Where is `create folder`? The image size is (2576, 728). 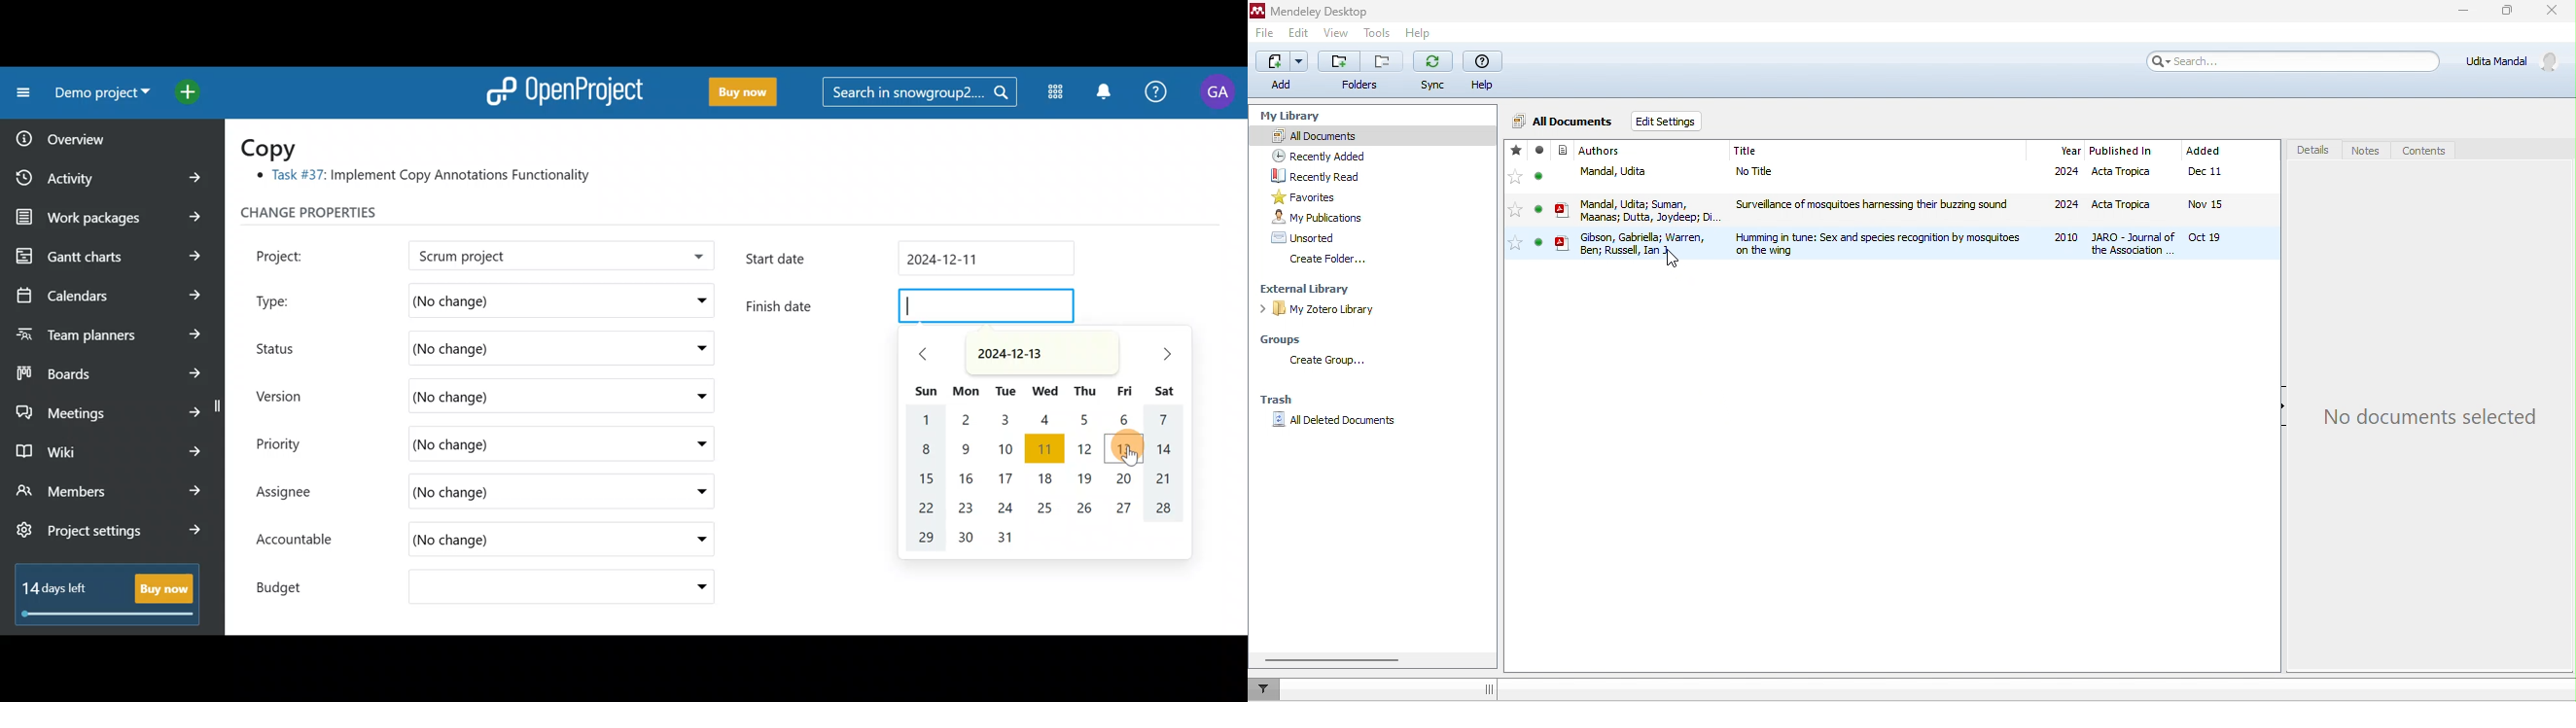 create folder is located at coordinates (1333, 262).